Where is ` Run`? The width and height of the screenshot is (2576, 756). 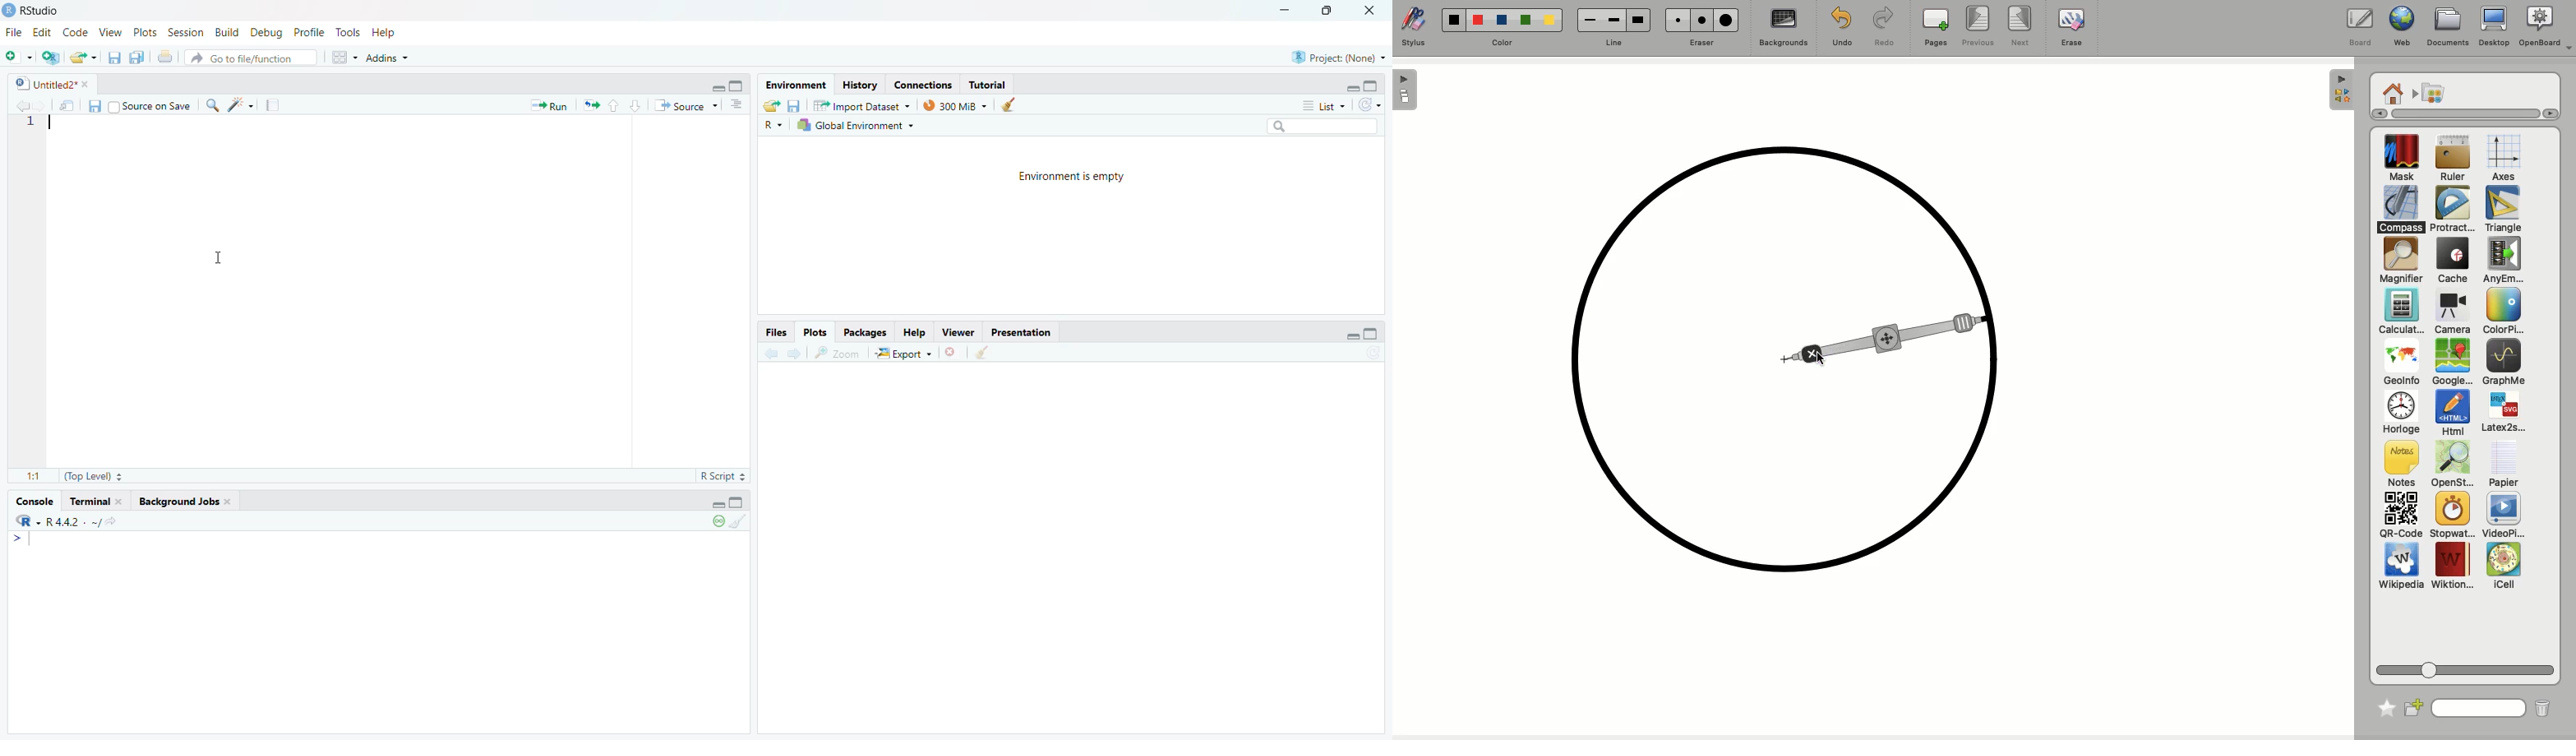  Run is located at coordinates (550, 107).